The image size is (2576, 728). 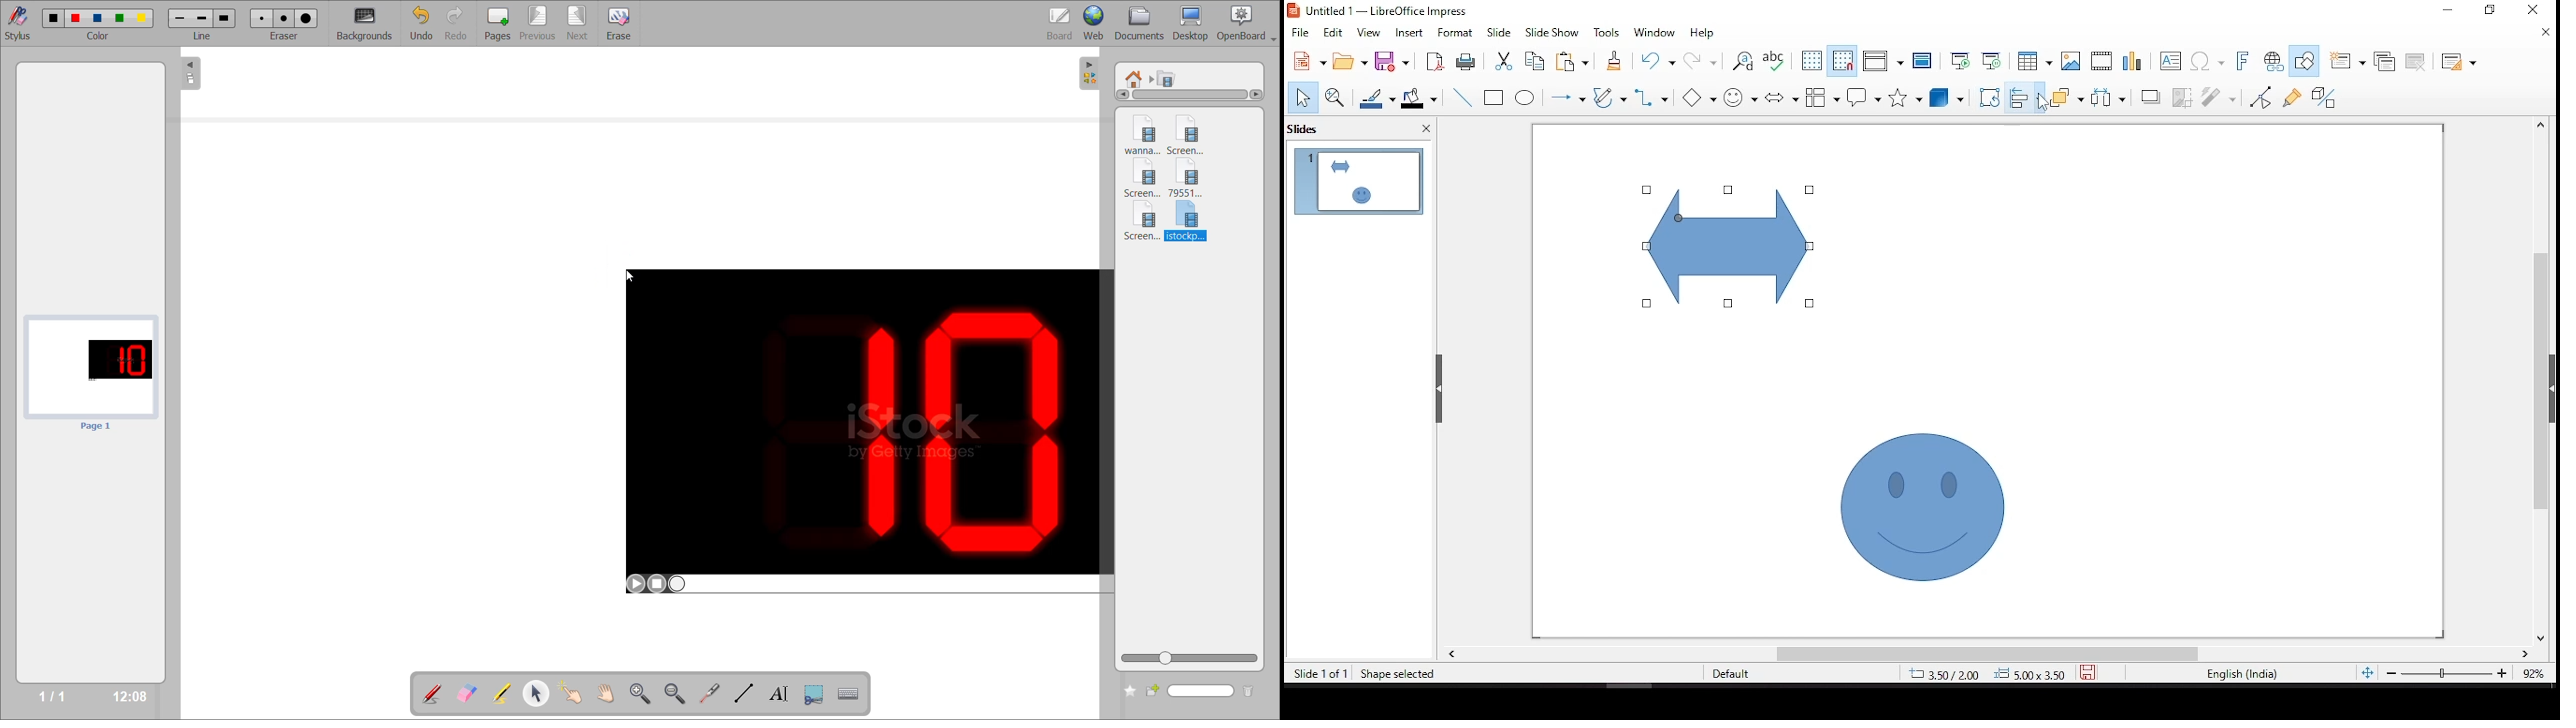 What do you see at coordinates (1412, 35) in the screenshot?
I see `insert` at bounding box center [1412, 35].